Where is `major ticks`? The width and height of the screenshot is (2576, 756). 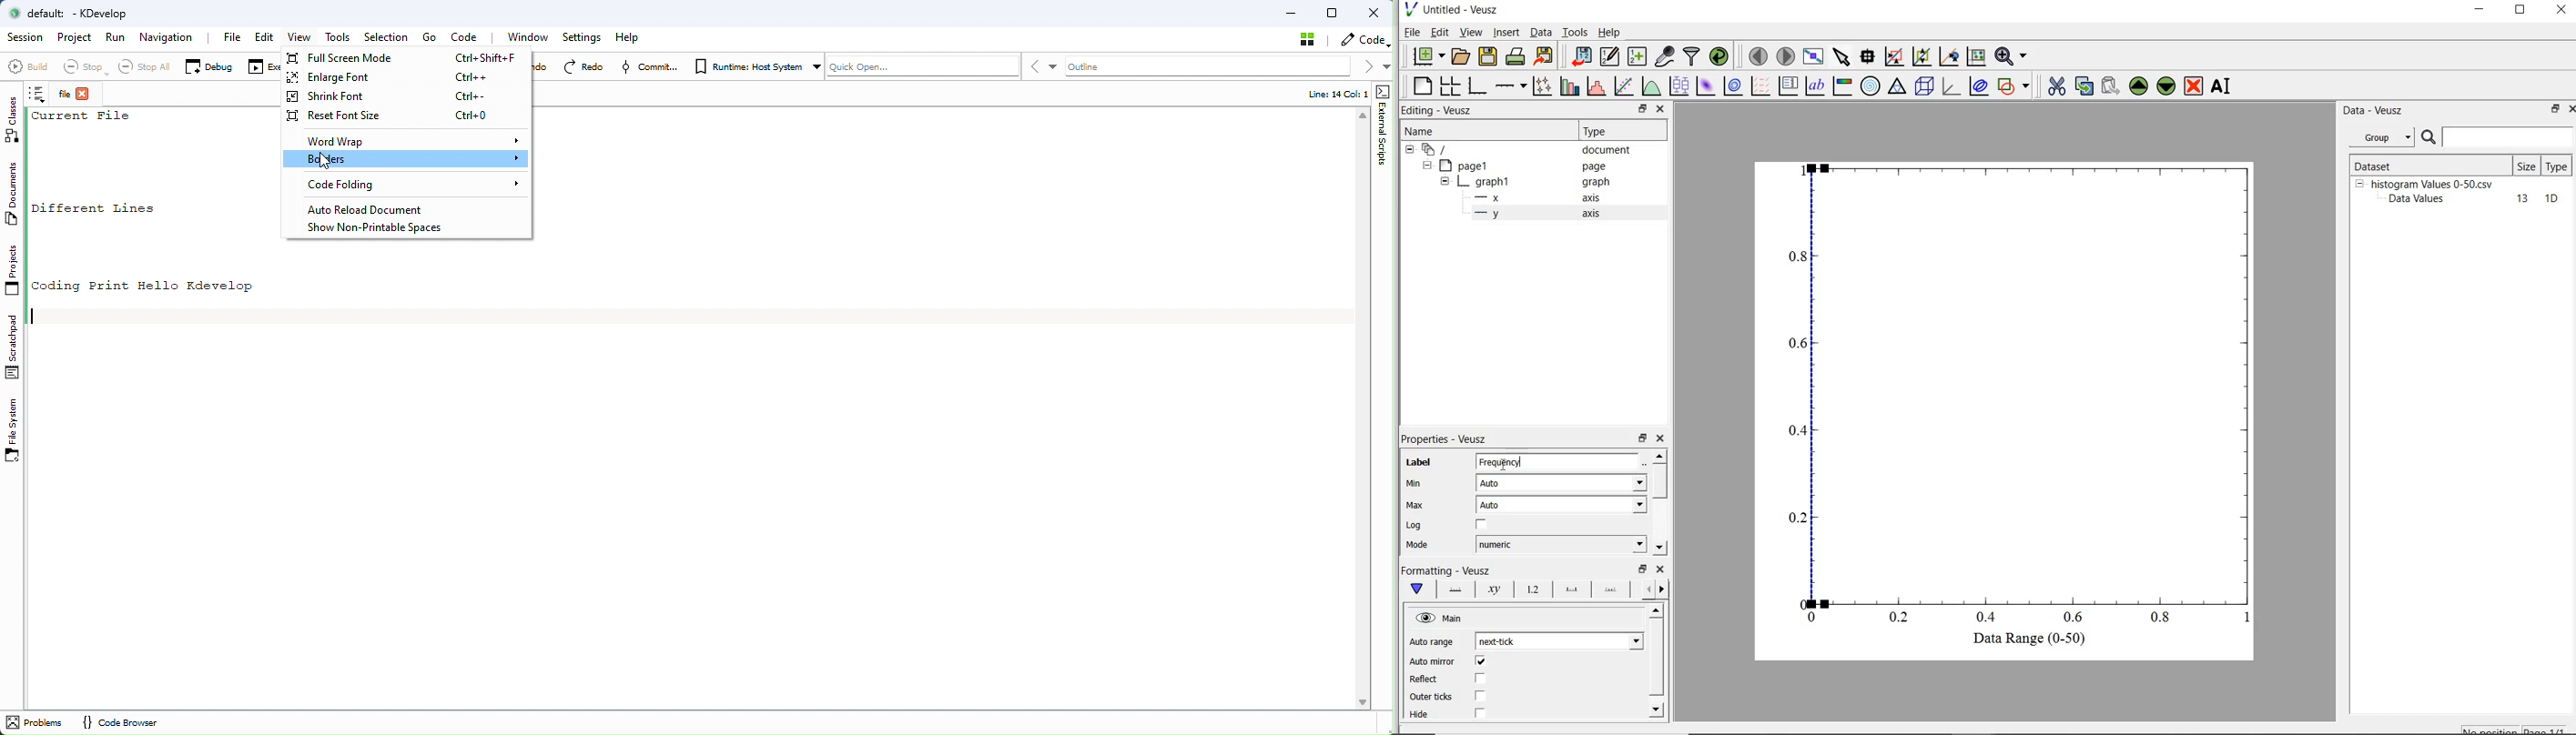
major ticks is located at coordinates (1571, 590).